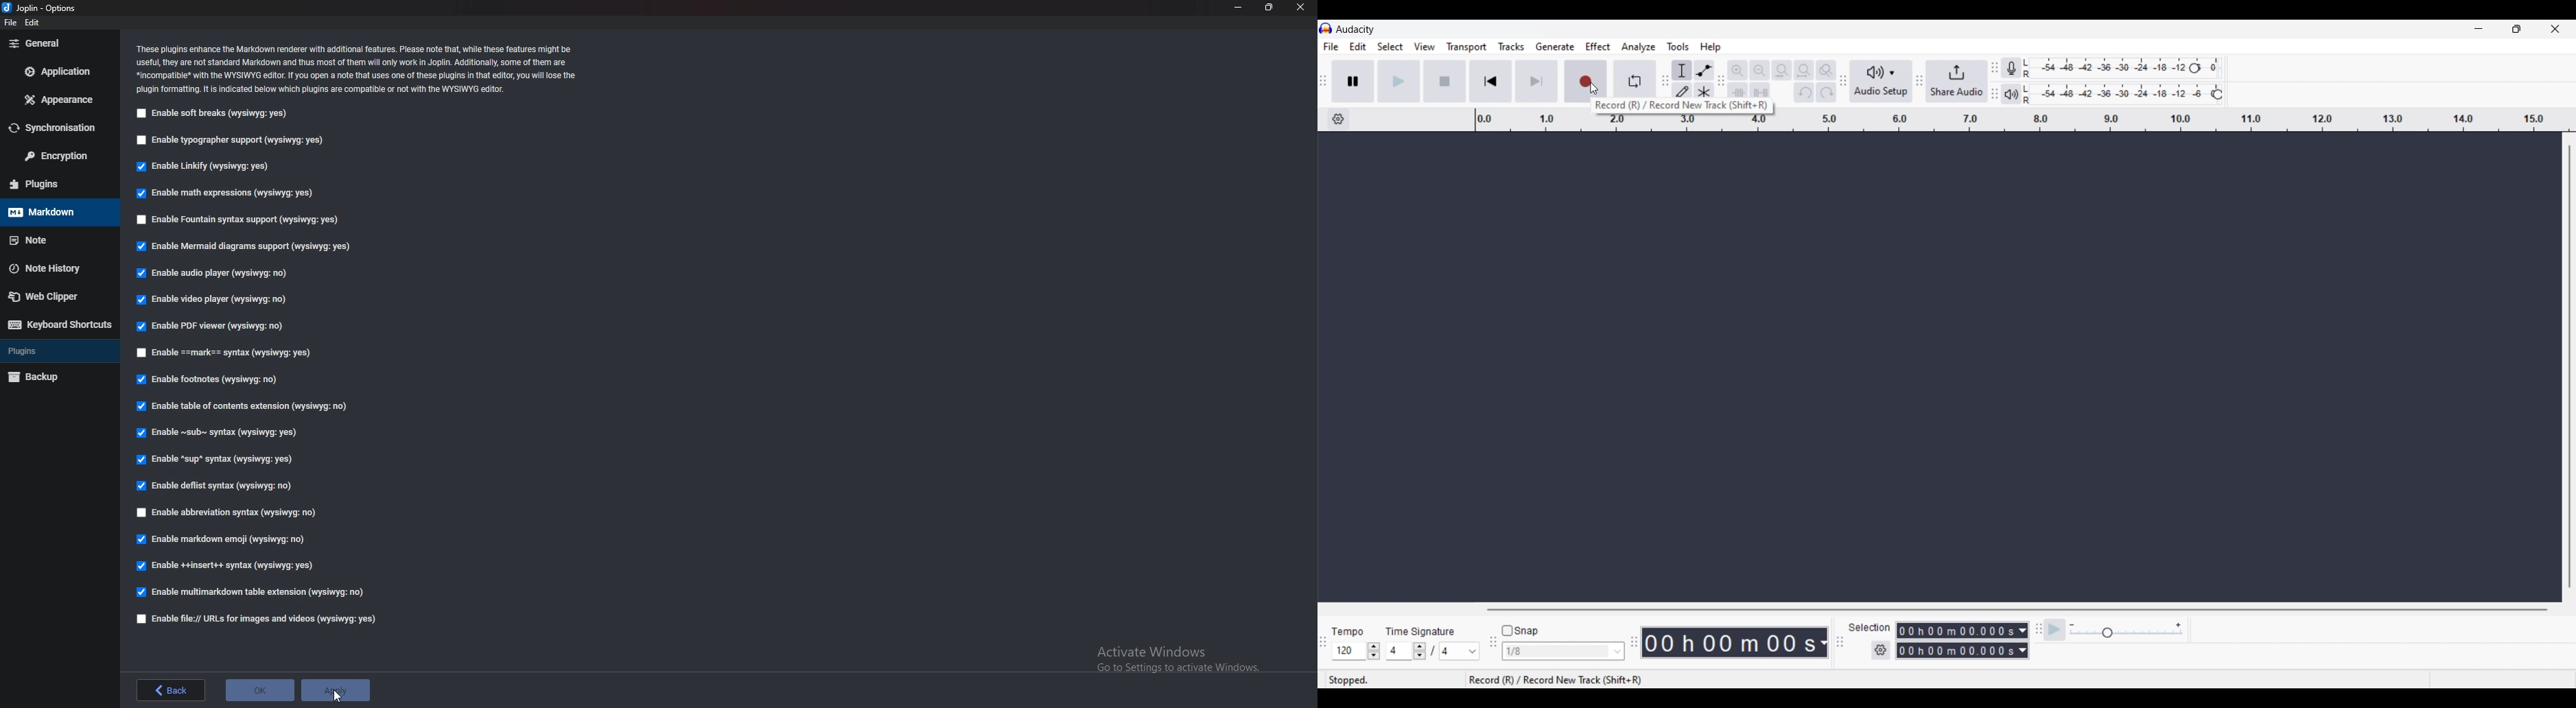 The height and width of the screenshot is (728, 2576). Describe the element at coordinates (1353, 81) in the screenshot. I see `Pause` at that location.